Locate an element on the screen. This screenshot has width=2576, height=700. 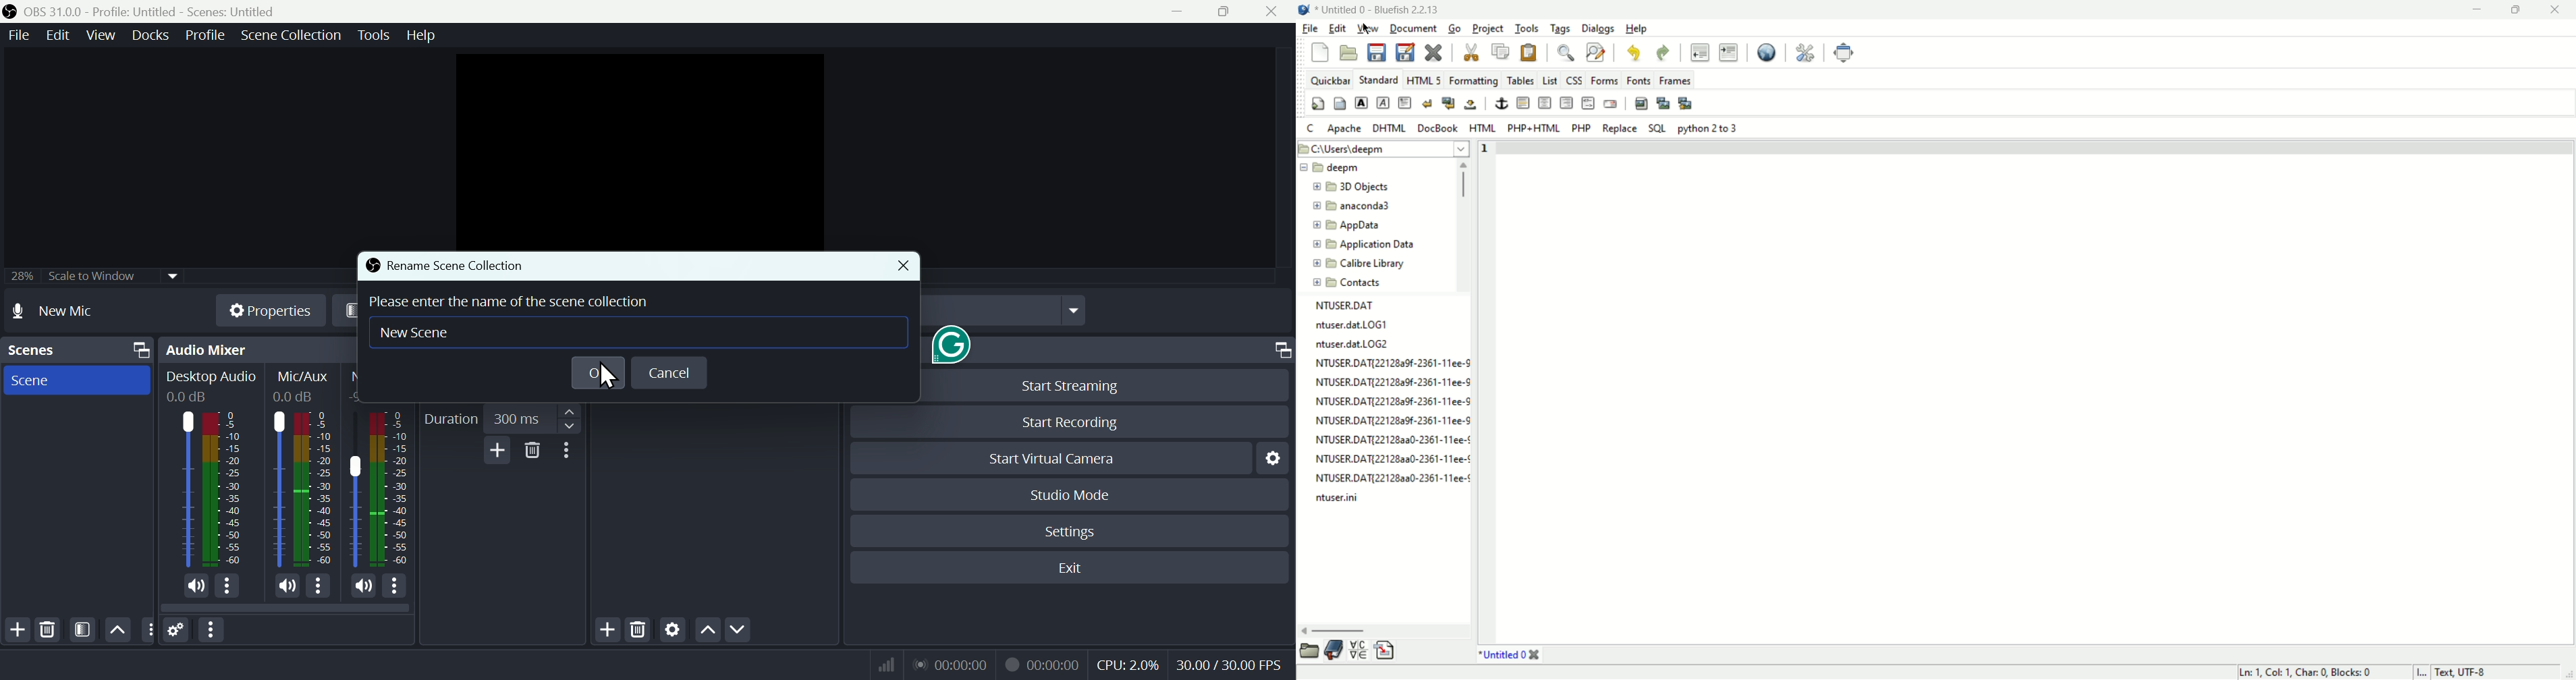
title is located at coordinates (1378, 11).